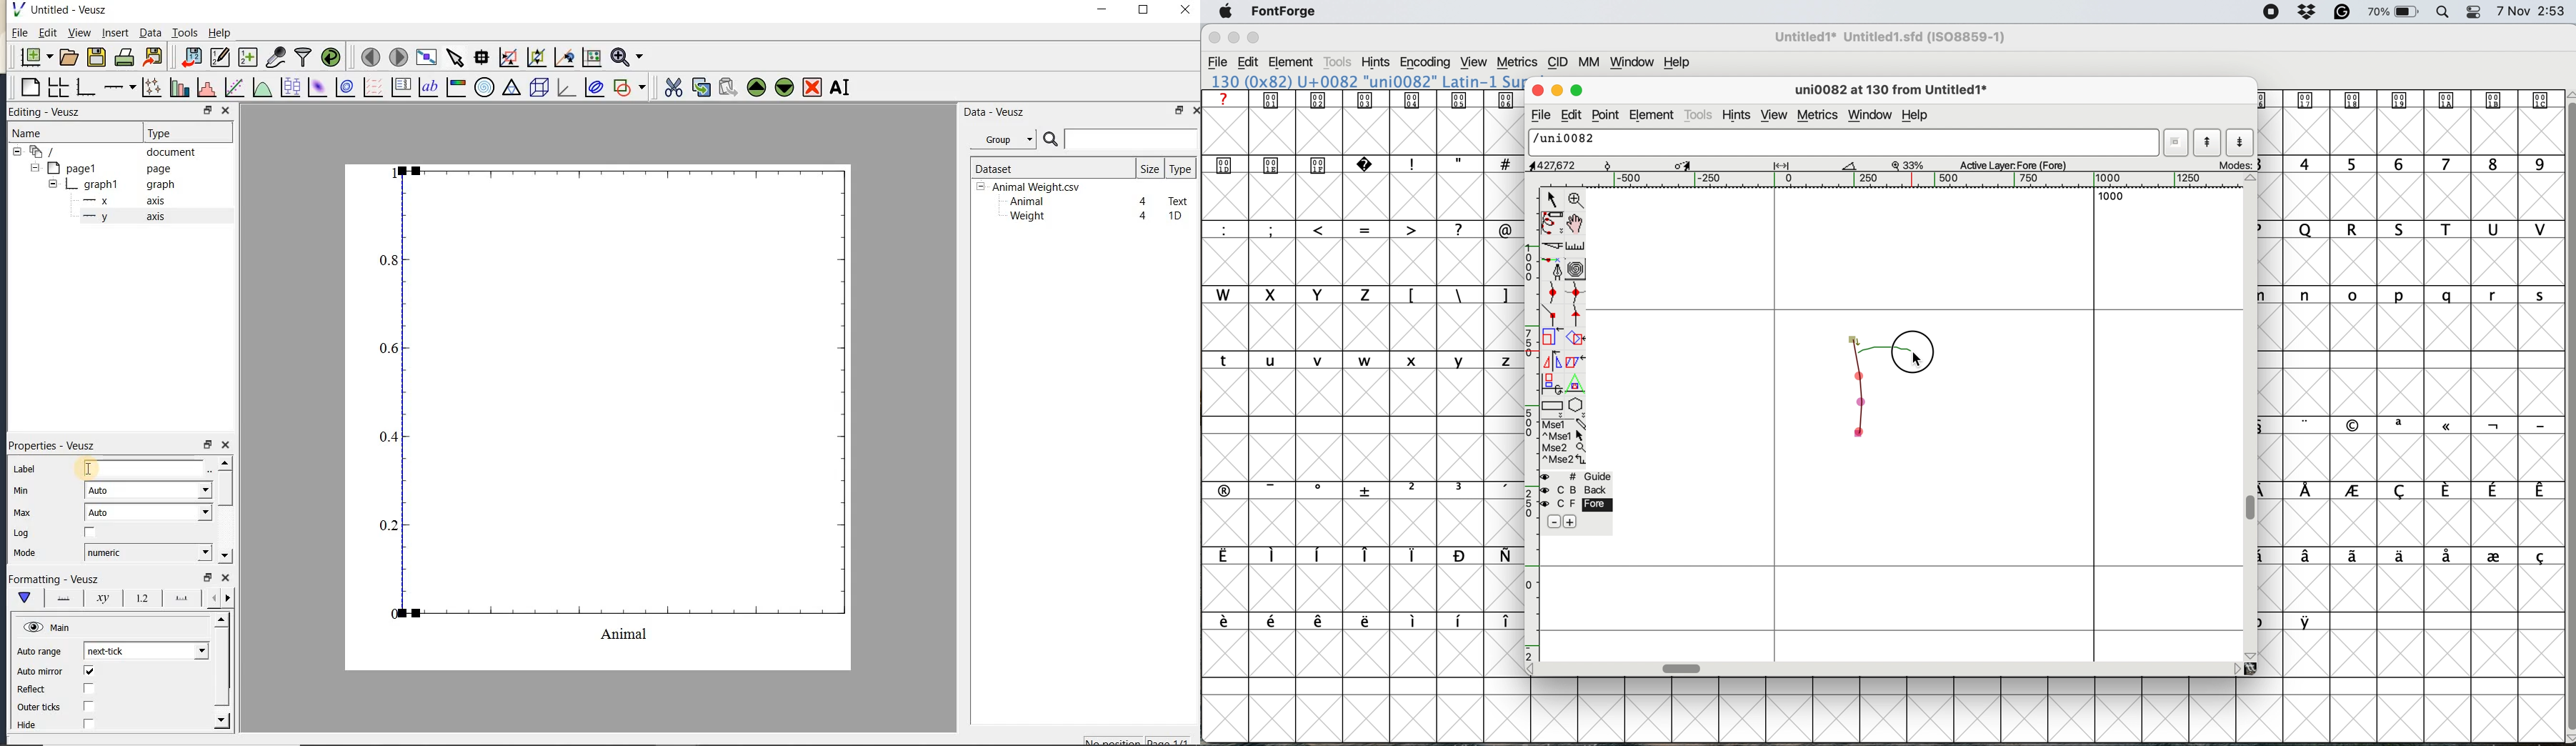  Describe the element at coordinates (1356, 490) in the screenshot. I see `special characters` at that location.